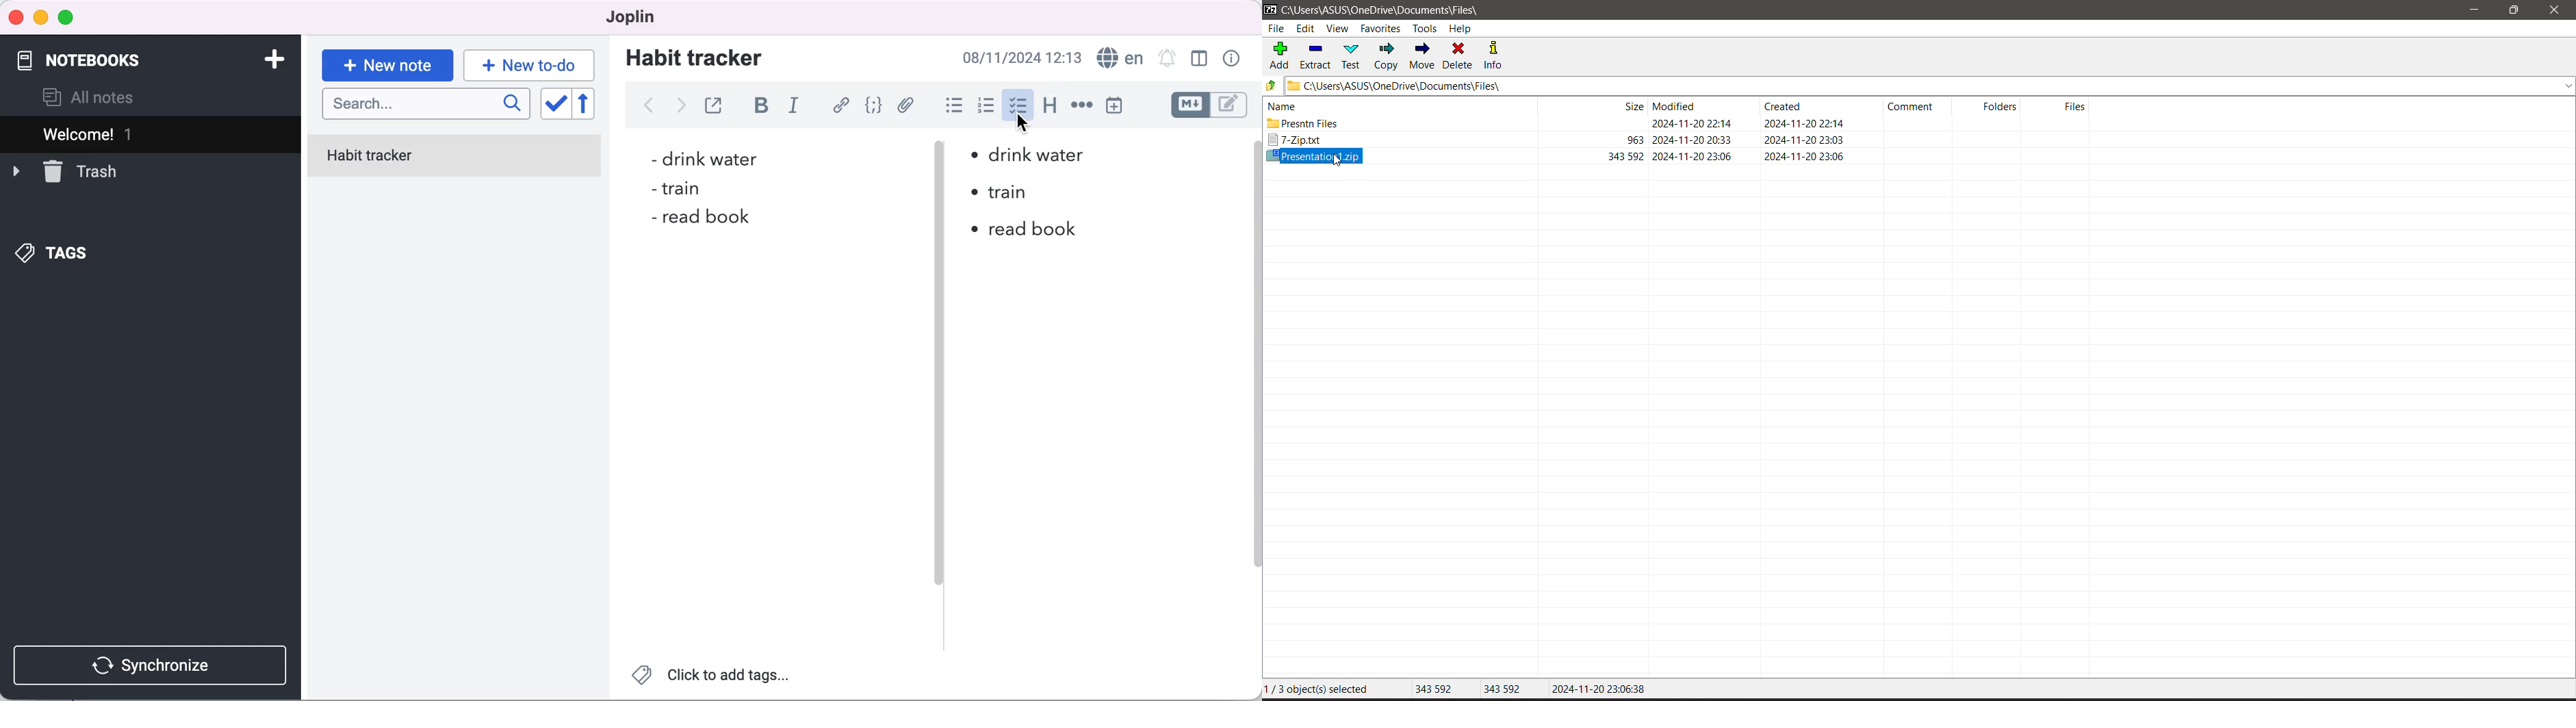  Describe the element at coordinates (766, 107) in the screenshot. I see `bold` at that location.